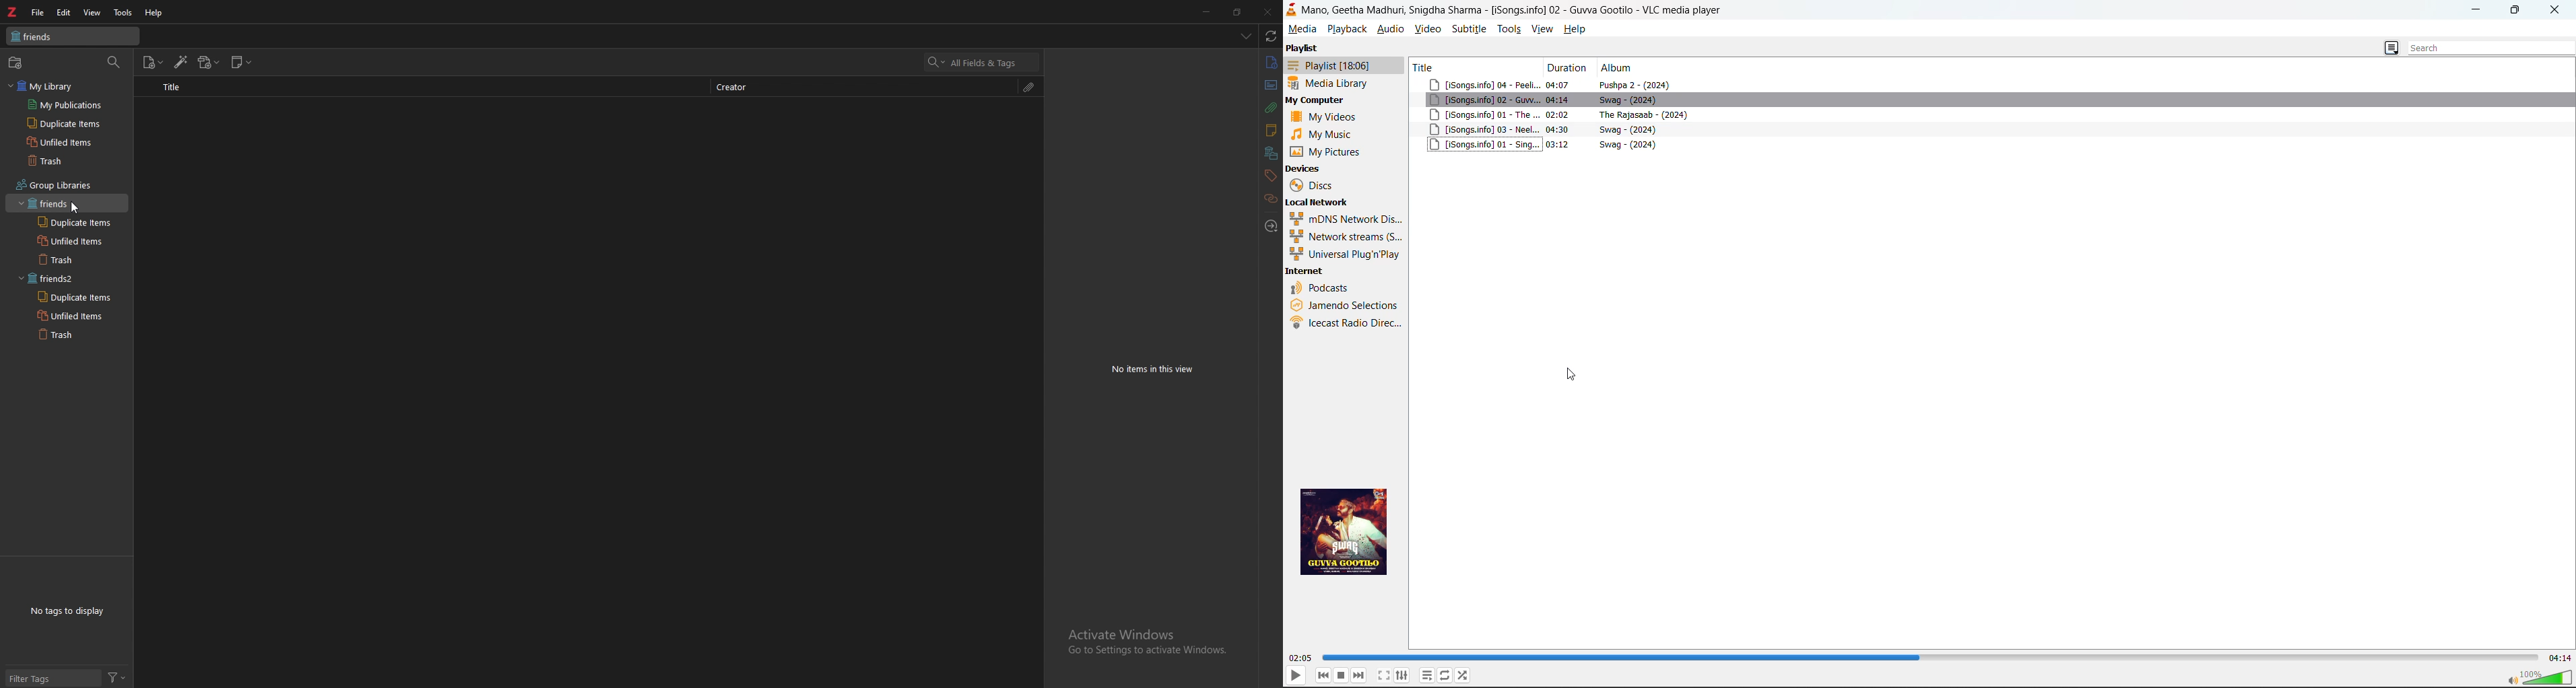  What do you see at coordinates (208, 62) in the screenshot?
I see `add attachment` at bounding box center [208, 62].